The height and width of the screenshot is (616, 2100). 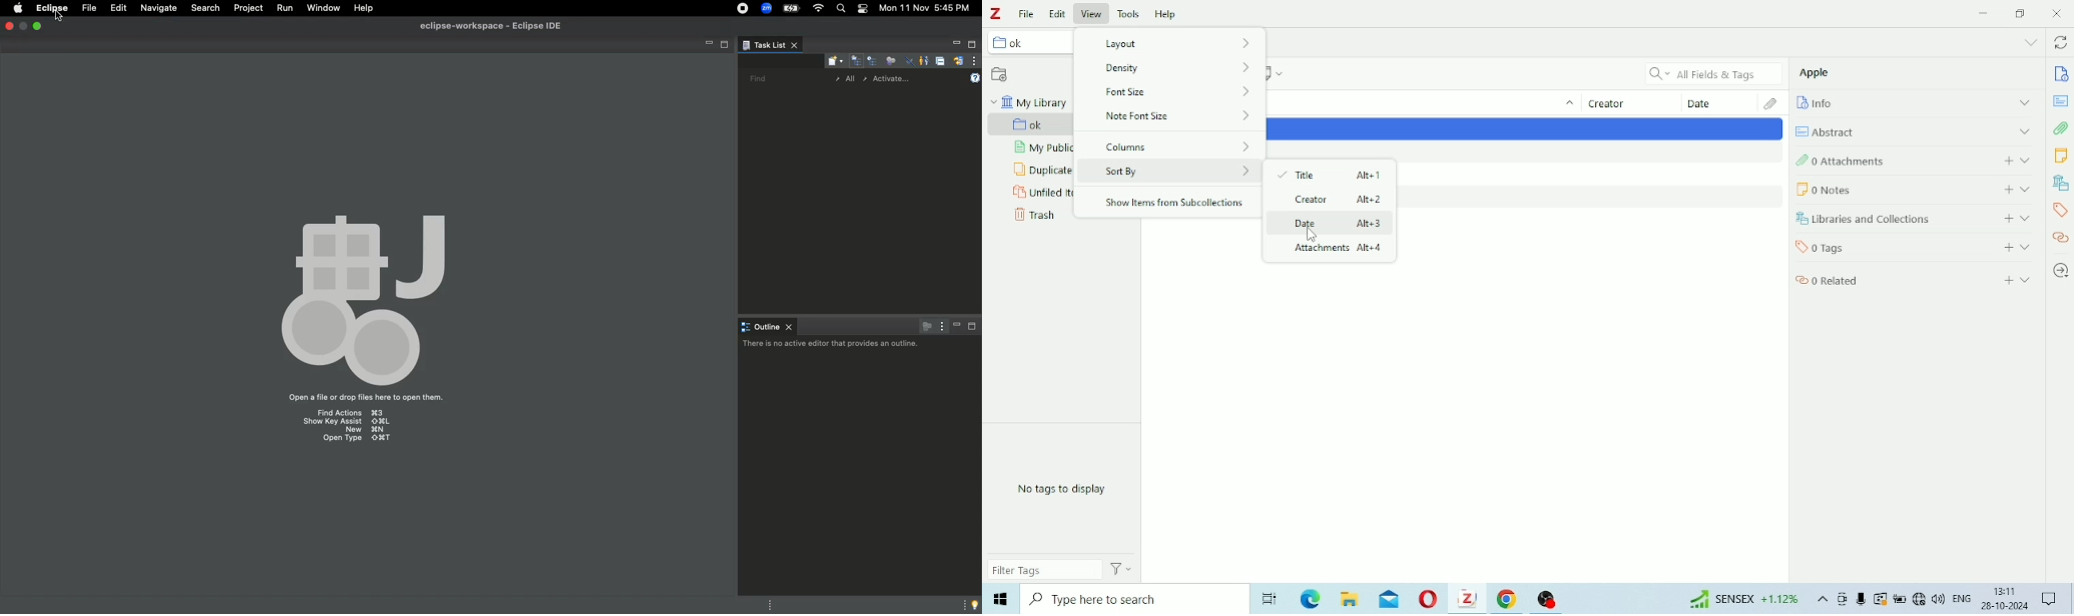 I want to click on add, so click(x=2006, y=161).